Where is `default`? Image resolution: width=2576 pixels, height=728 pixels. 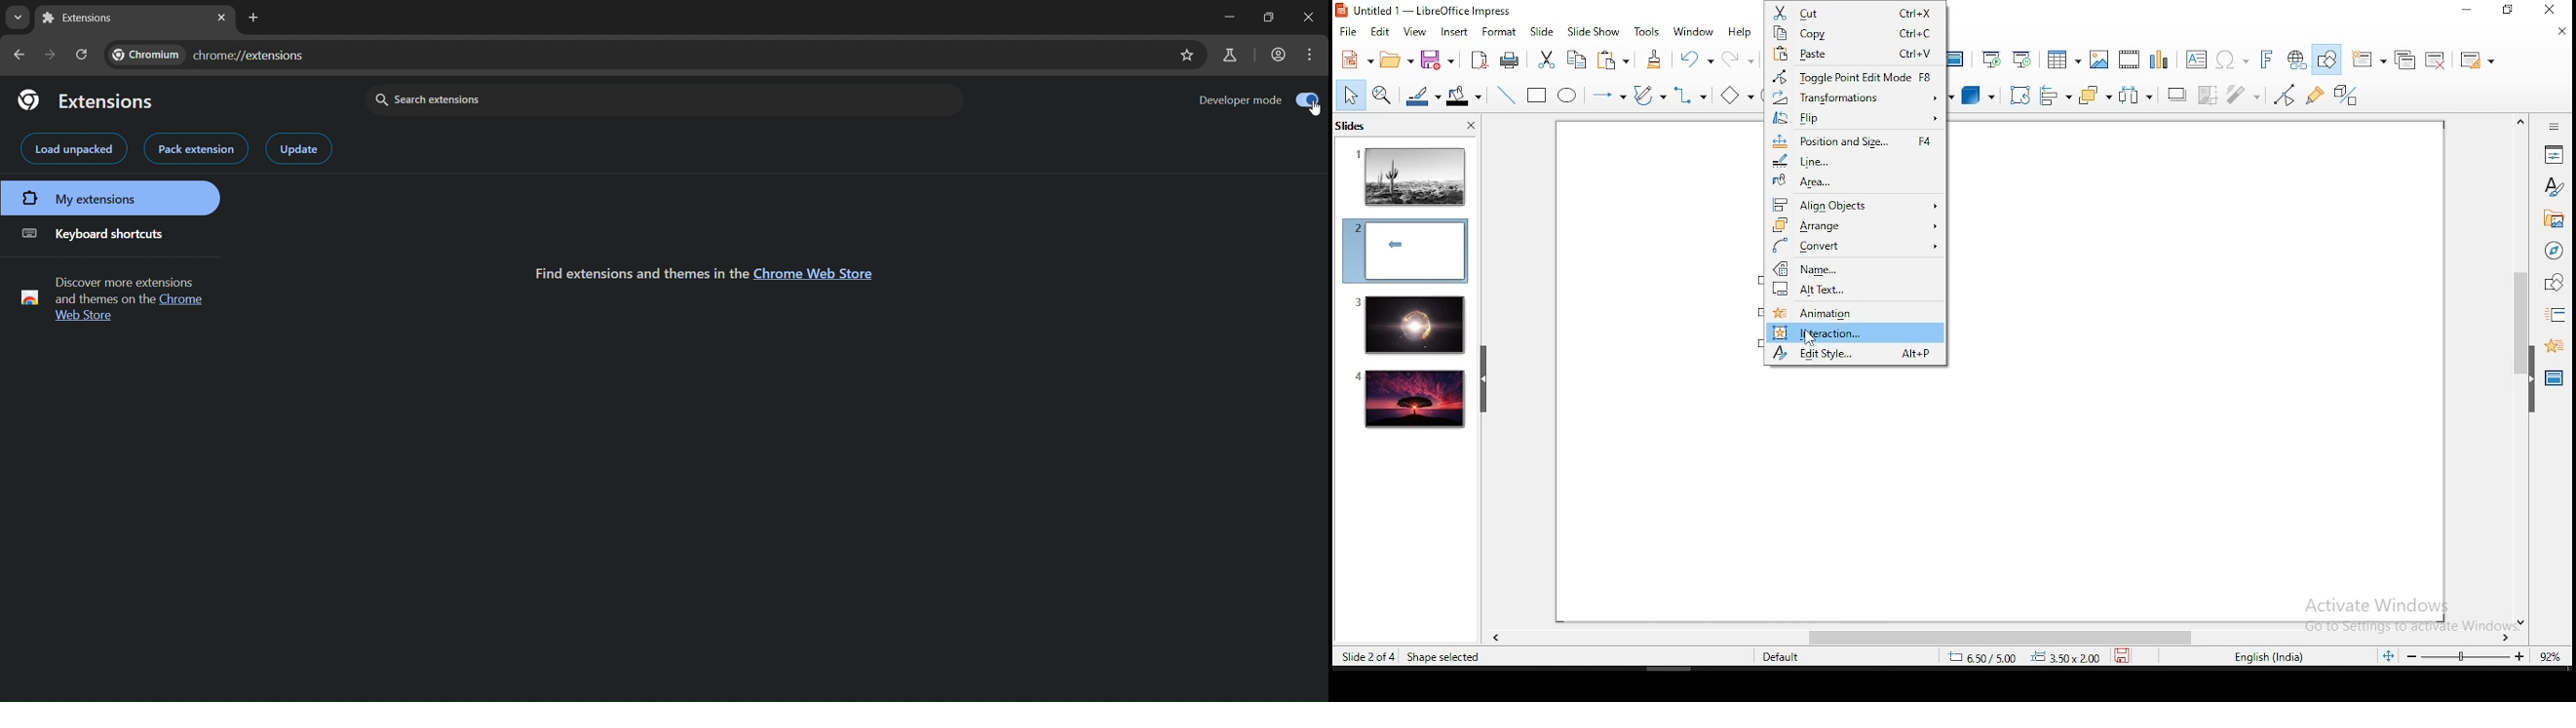
default is located at coordinates (1783, 657).